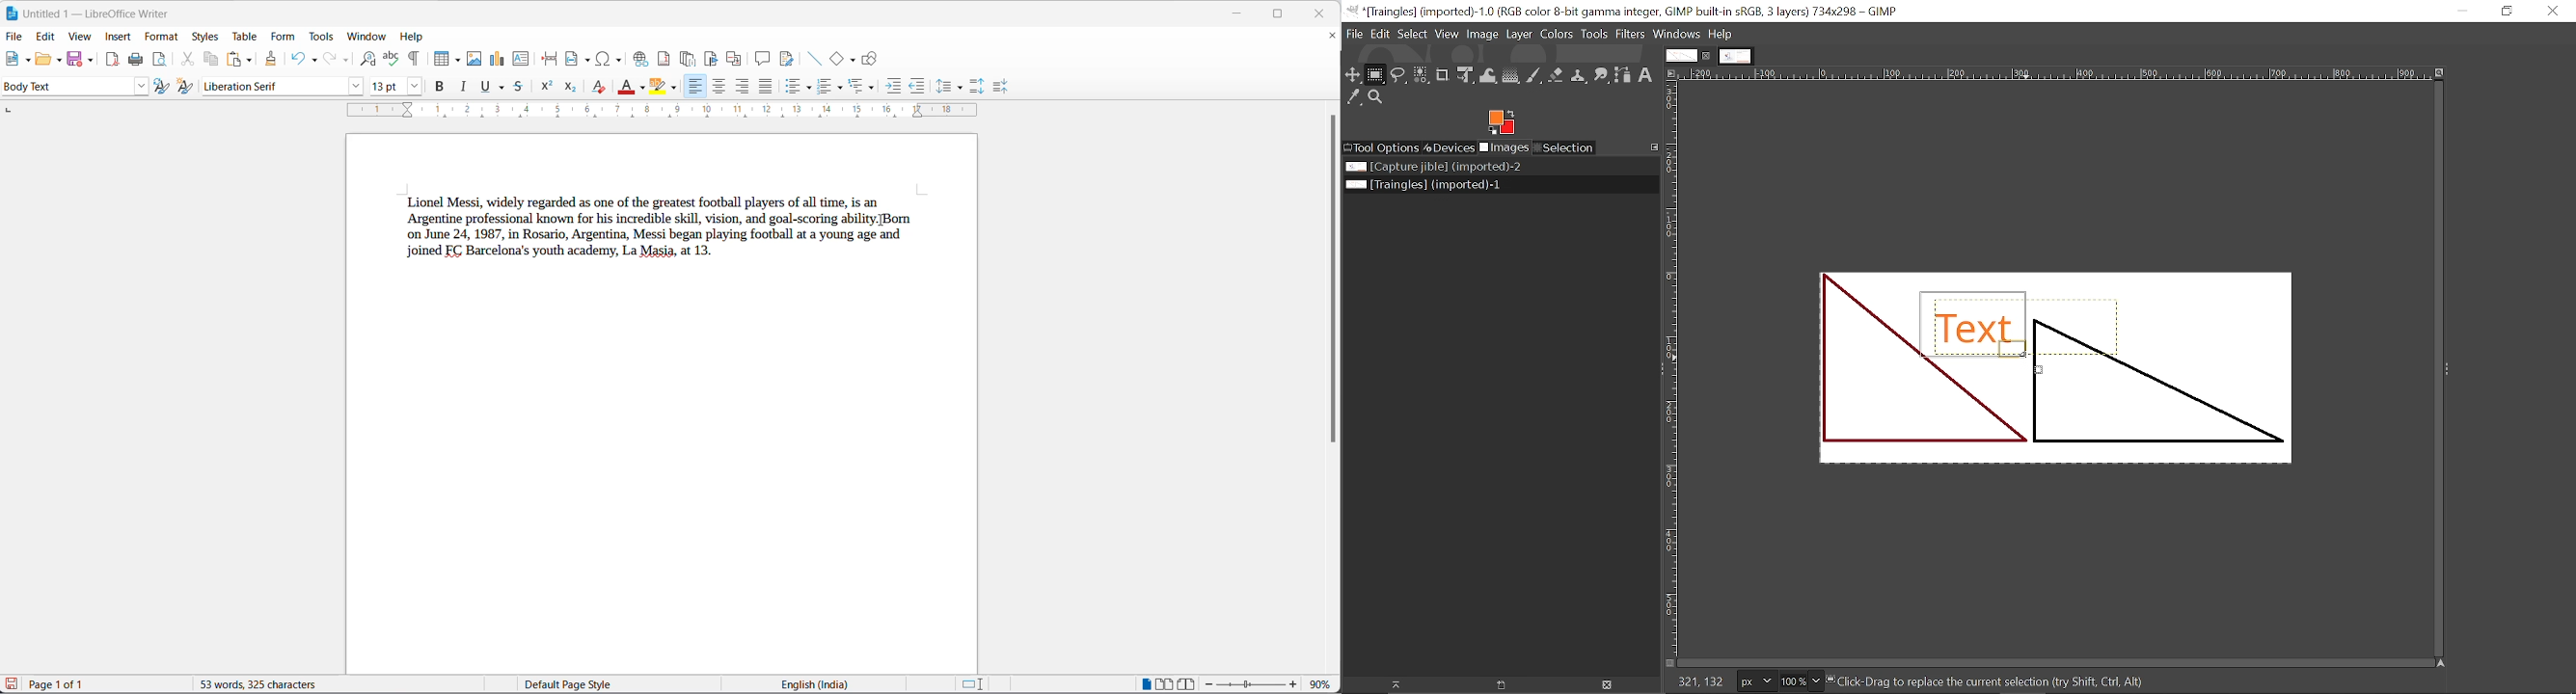  What do you see at coordinates (963, 86) in the screenshot?
I see `line spacing options` at bounding box center [963, 86].